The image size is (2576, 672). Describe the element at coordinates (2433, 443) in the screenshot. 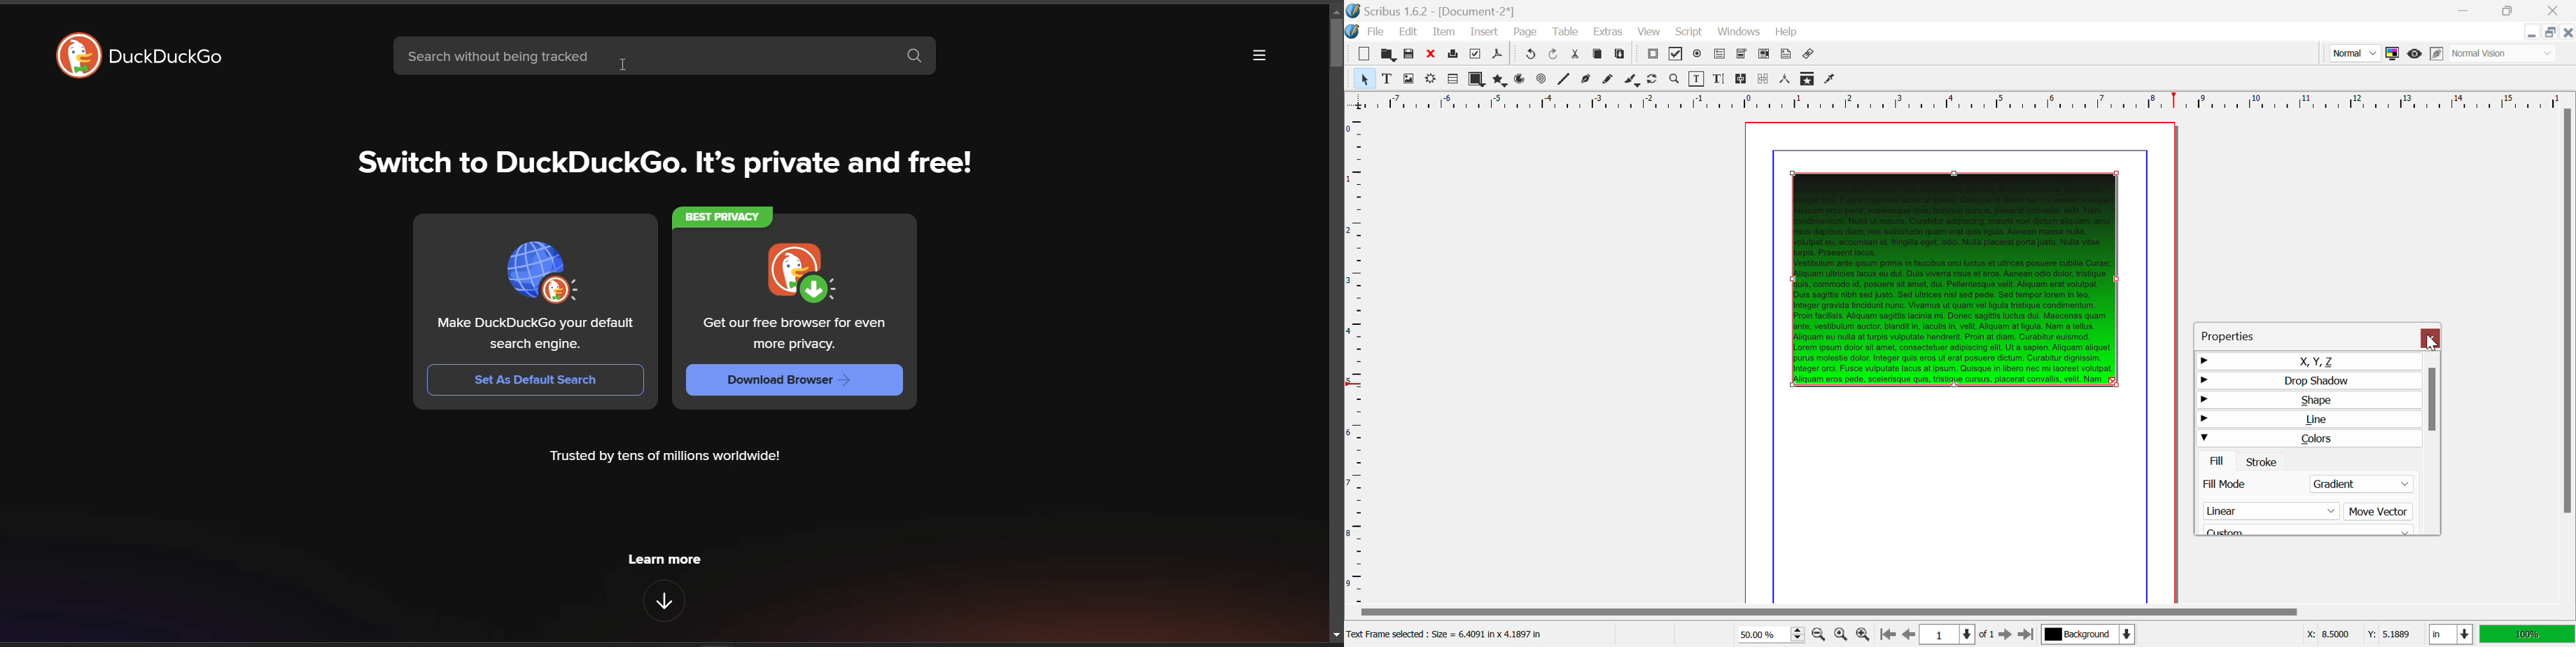

I see `Scroll Bar` at that location.